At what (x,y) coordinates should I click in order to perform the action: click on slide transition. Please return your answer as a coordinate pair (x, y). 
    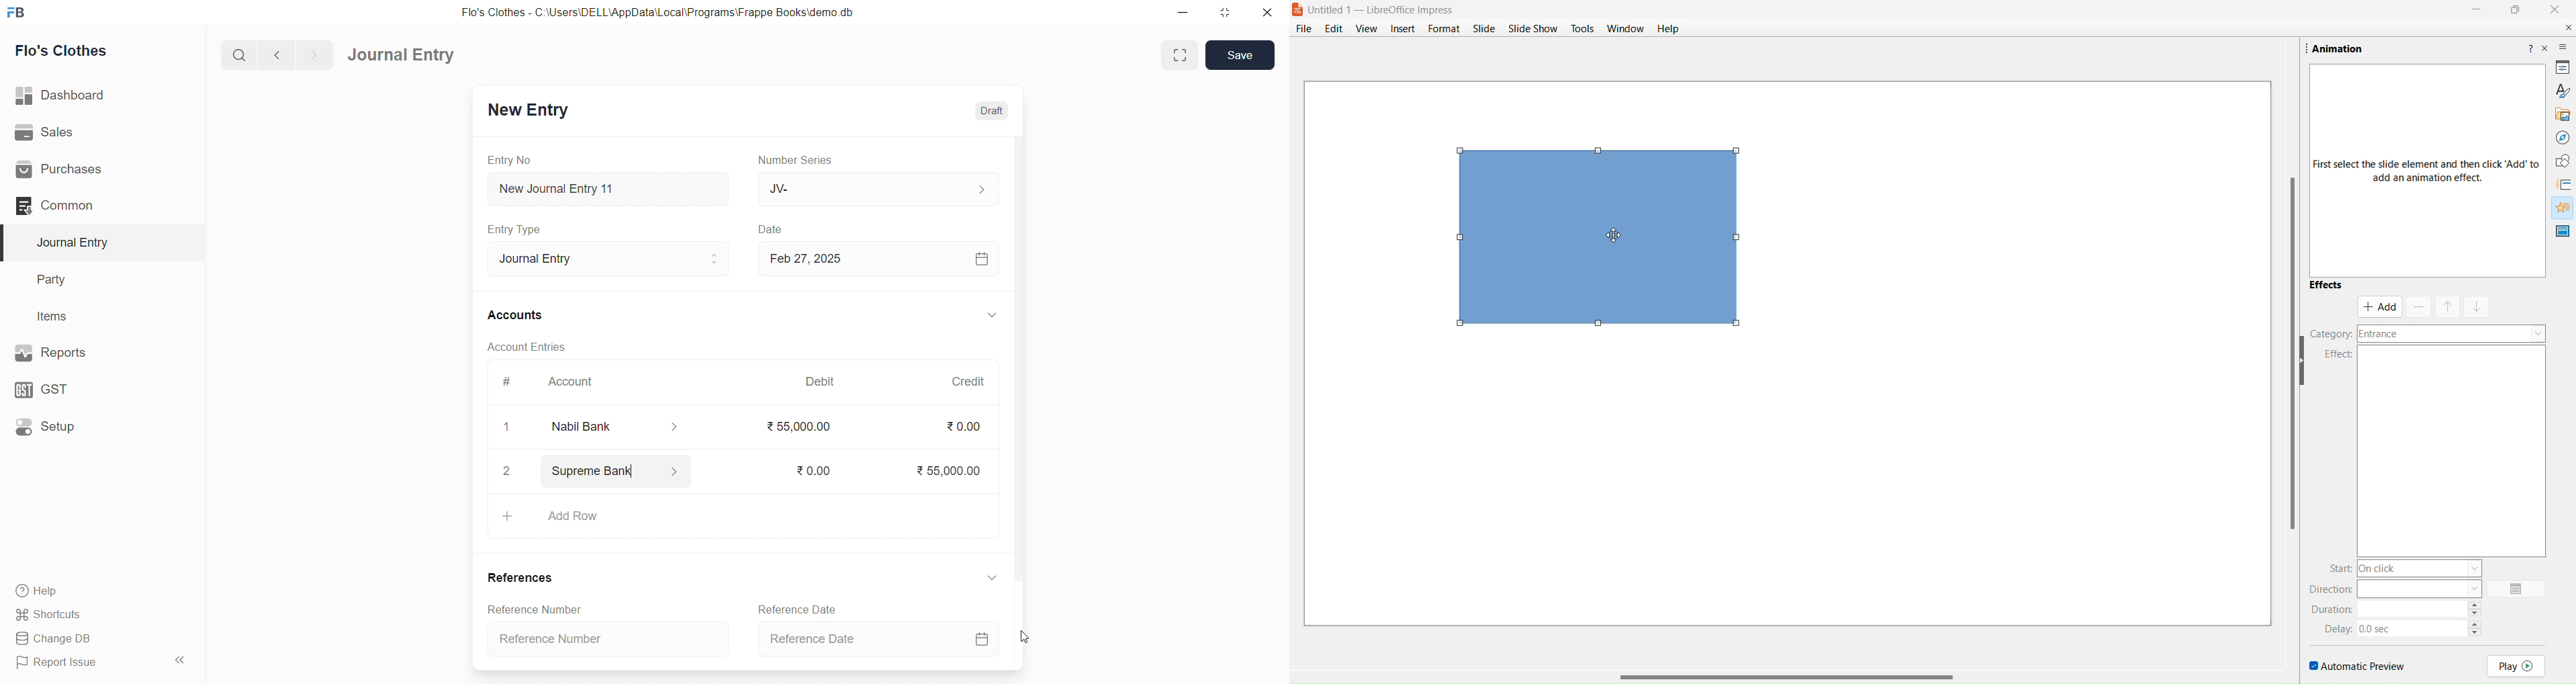
    Looking at the image, I should click on (2565, 184).